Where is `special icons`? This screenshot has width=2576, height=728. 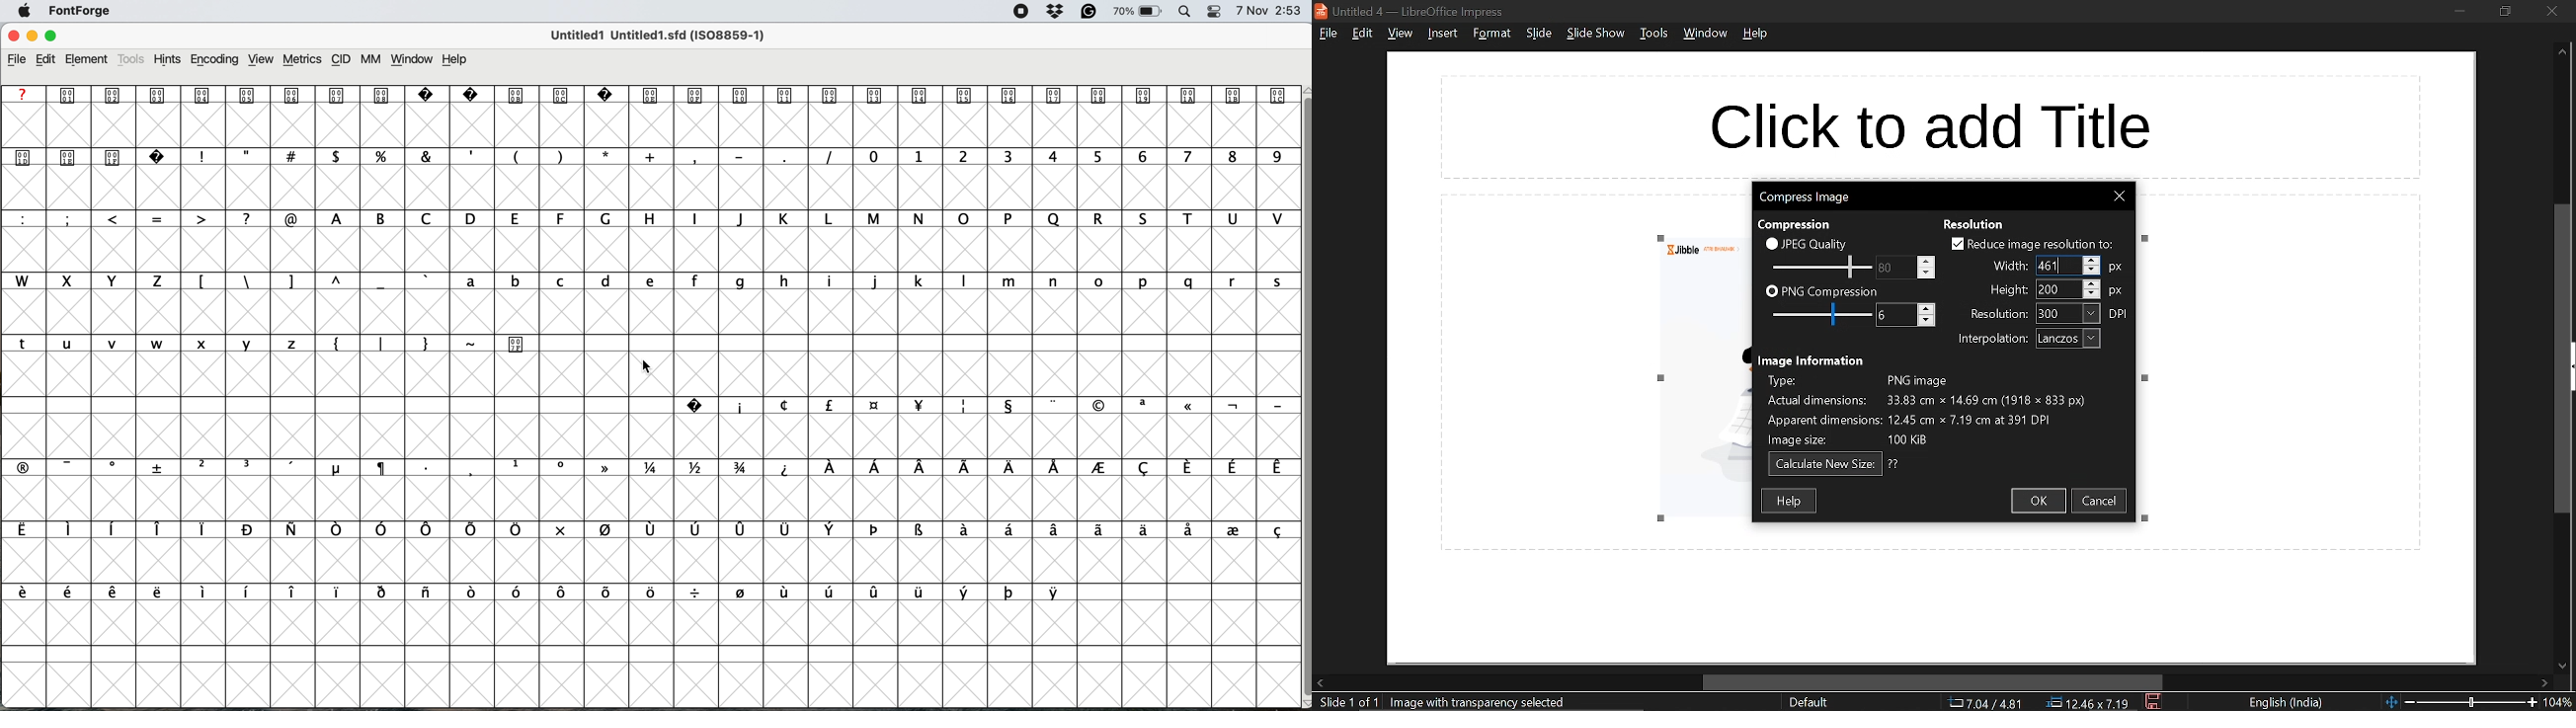
special icons is located at coordinates (648, 95).